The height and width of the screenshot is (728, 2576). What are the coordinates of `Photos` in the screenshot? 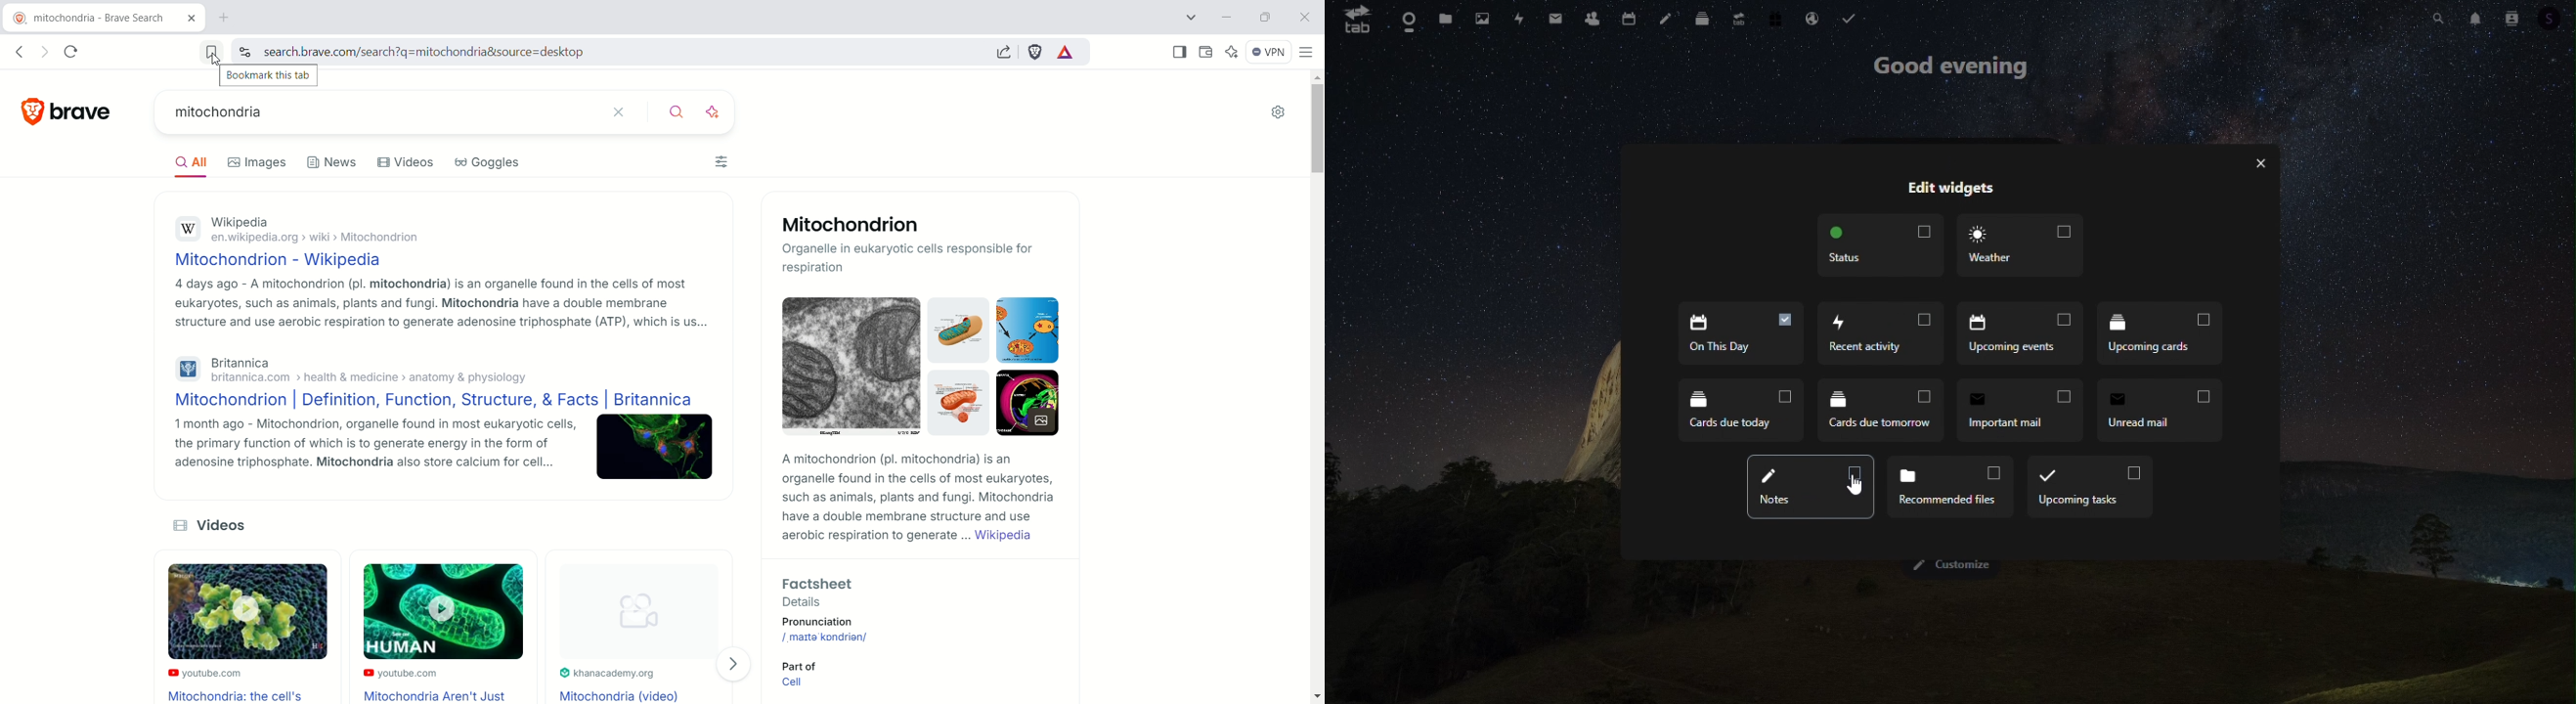 It's located at (1485, 17).